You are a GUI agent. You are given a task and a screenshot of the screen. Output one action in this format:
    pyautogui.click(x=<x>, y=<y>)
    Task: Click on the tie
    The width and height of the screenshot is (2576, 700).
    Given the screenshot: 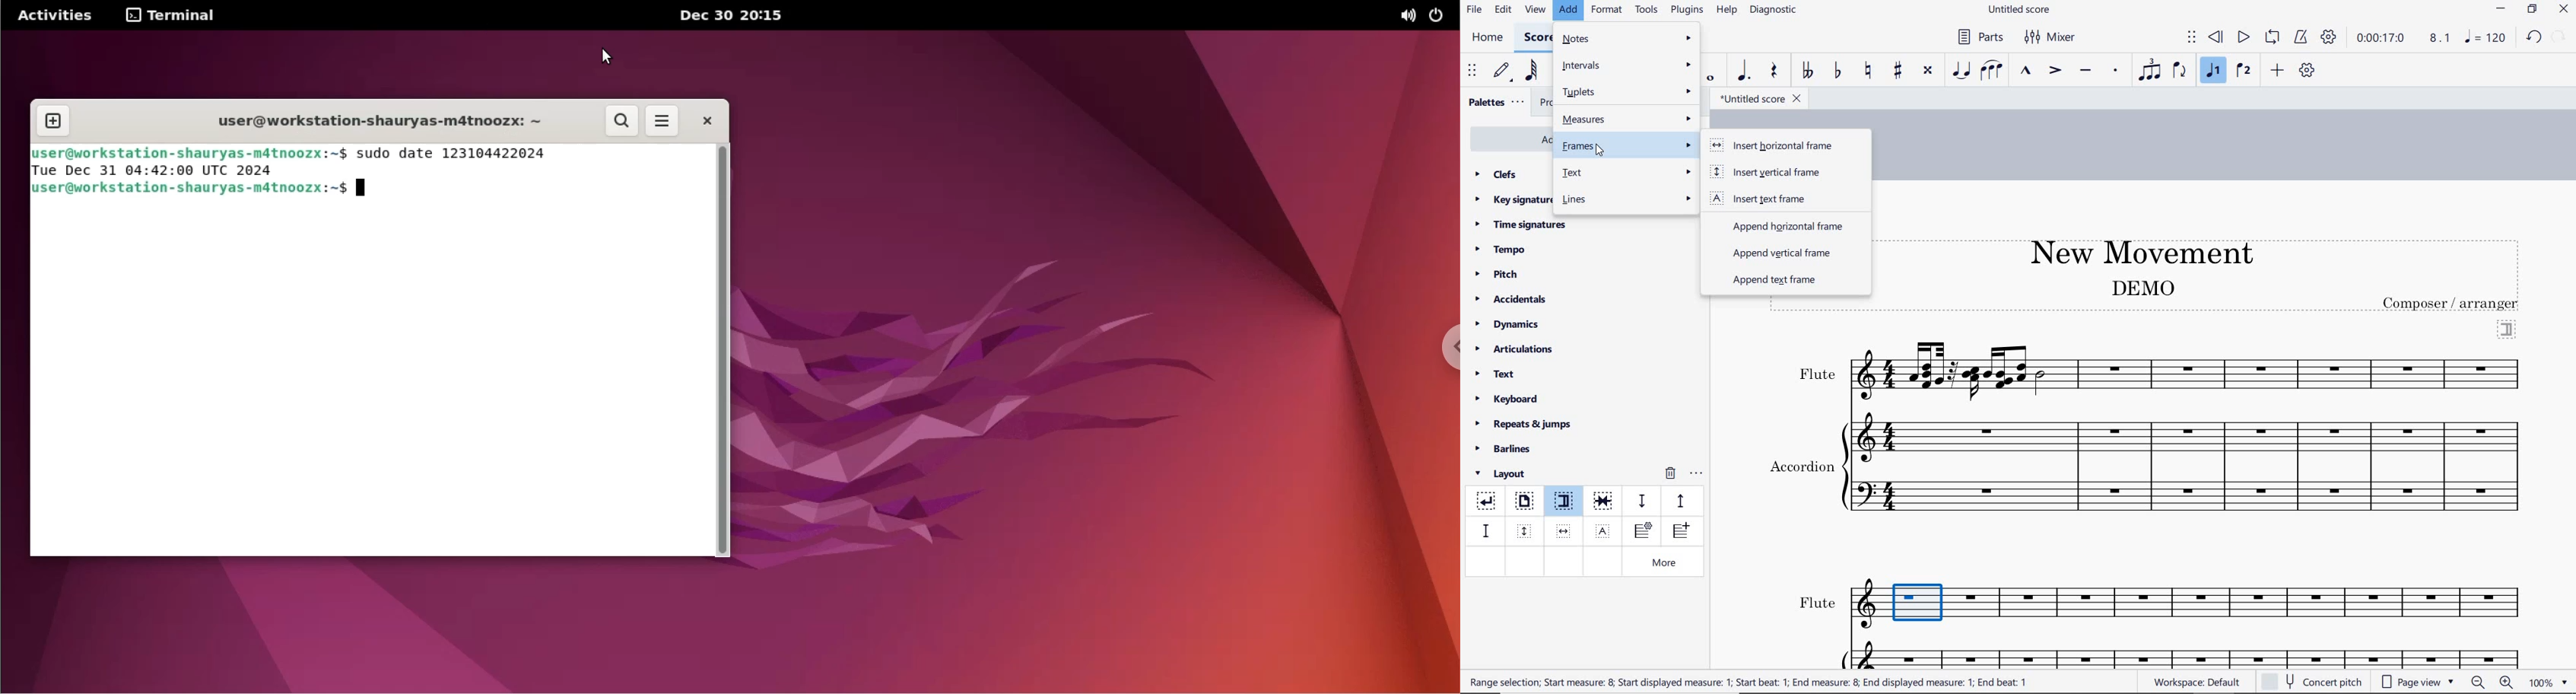 What is the action you would take?
    pyautogui.click(x=1963, y=71)
    